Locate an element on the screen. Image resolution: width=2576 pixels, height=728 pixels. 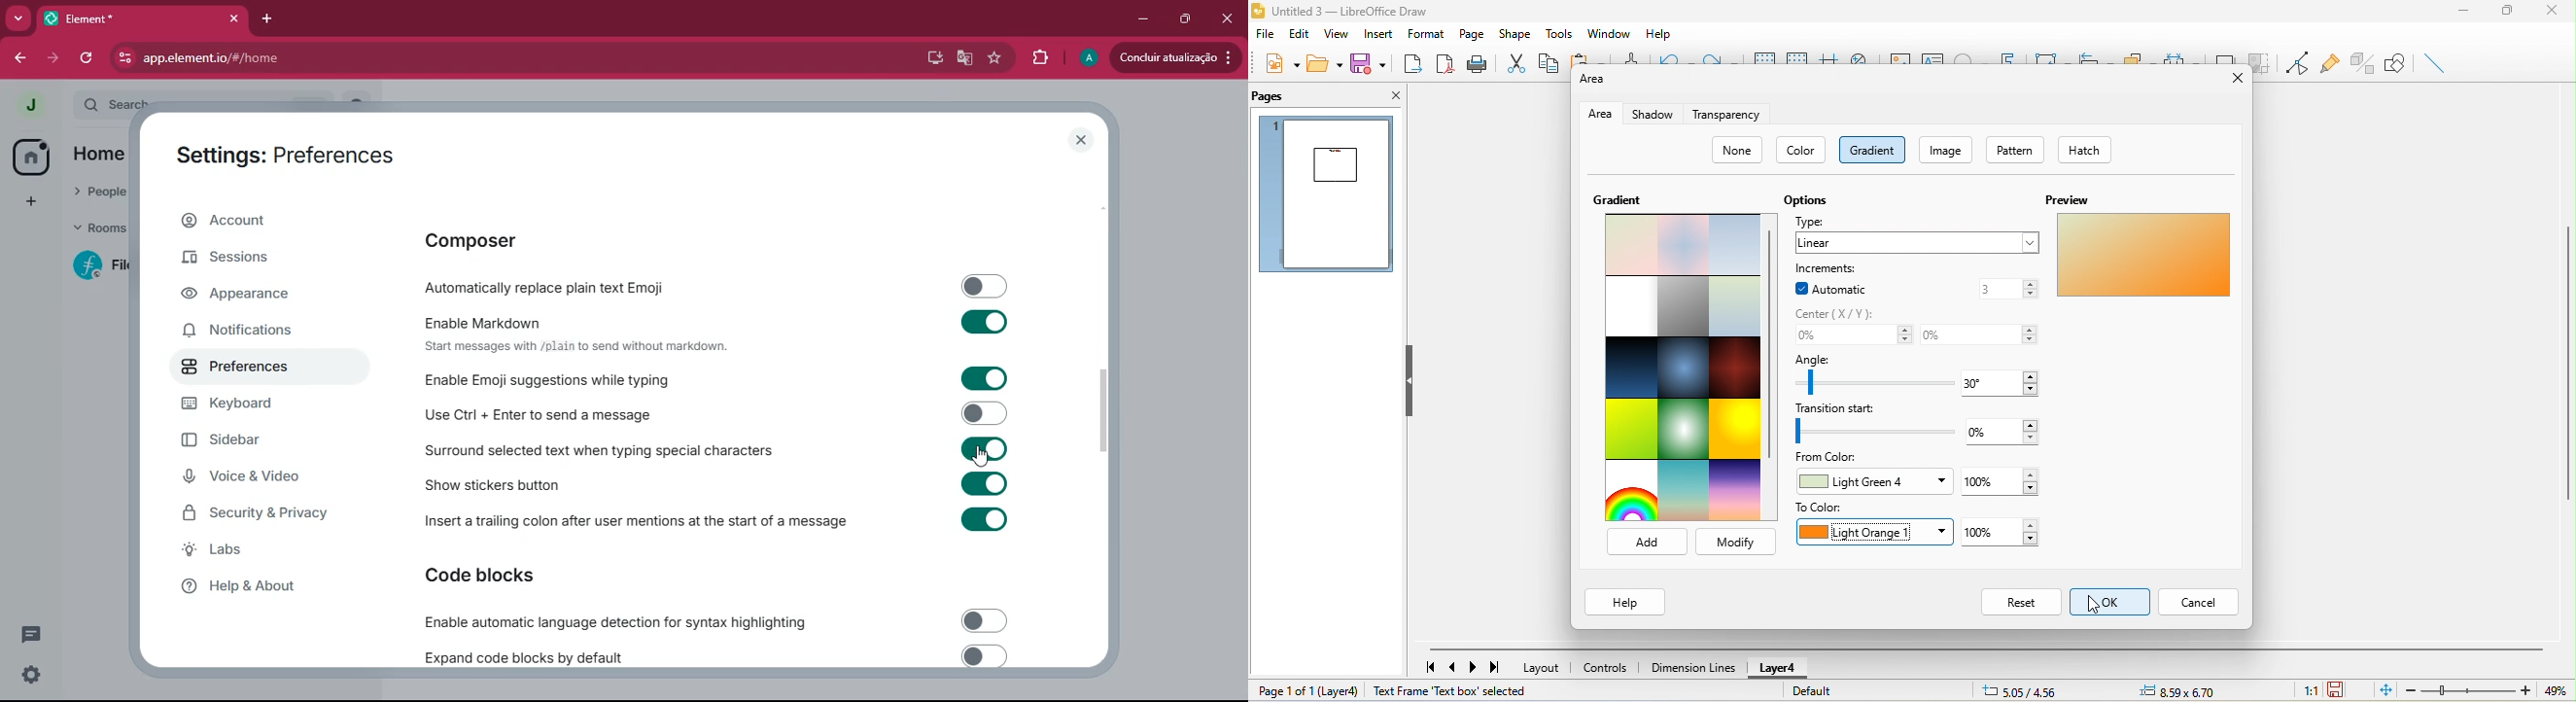
zoom is located at coordinates (2489, 689).